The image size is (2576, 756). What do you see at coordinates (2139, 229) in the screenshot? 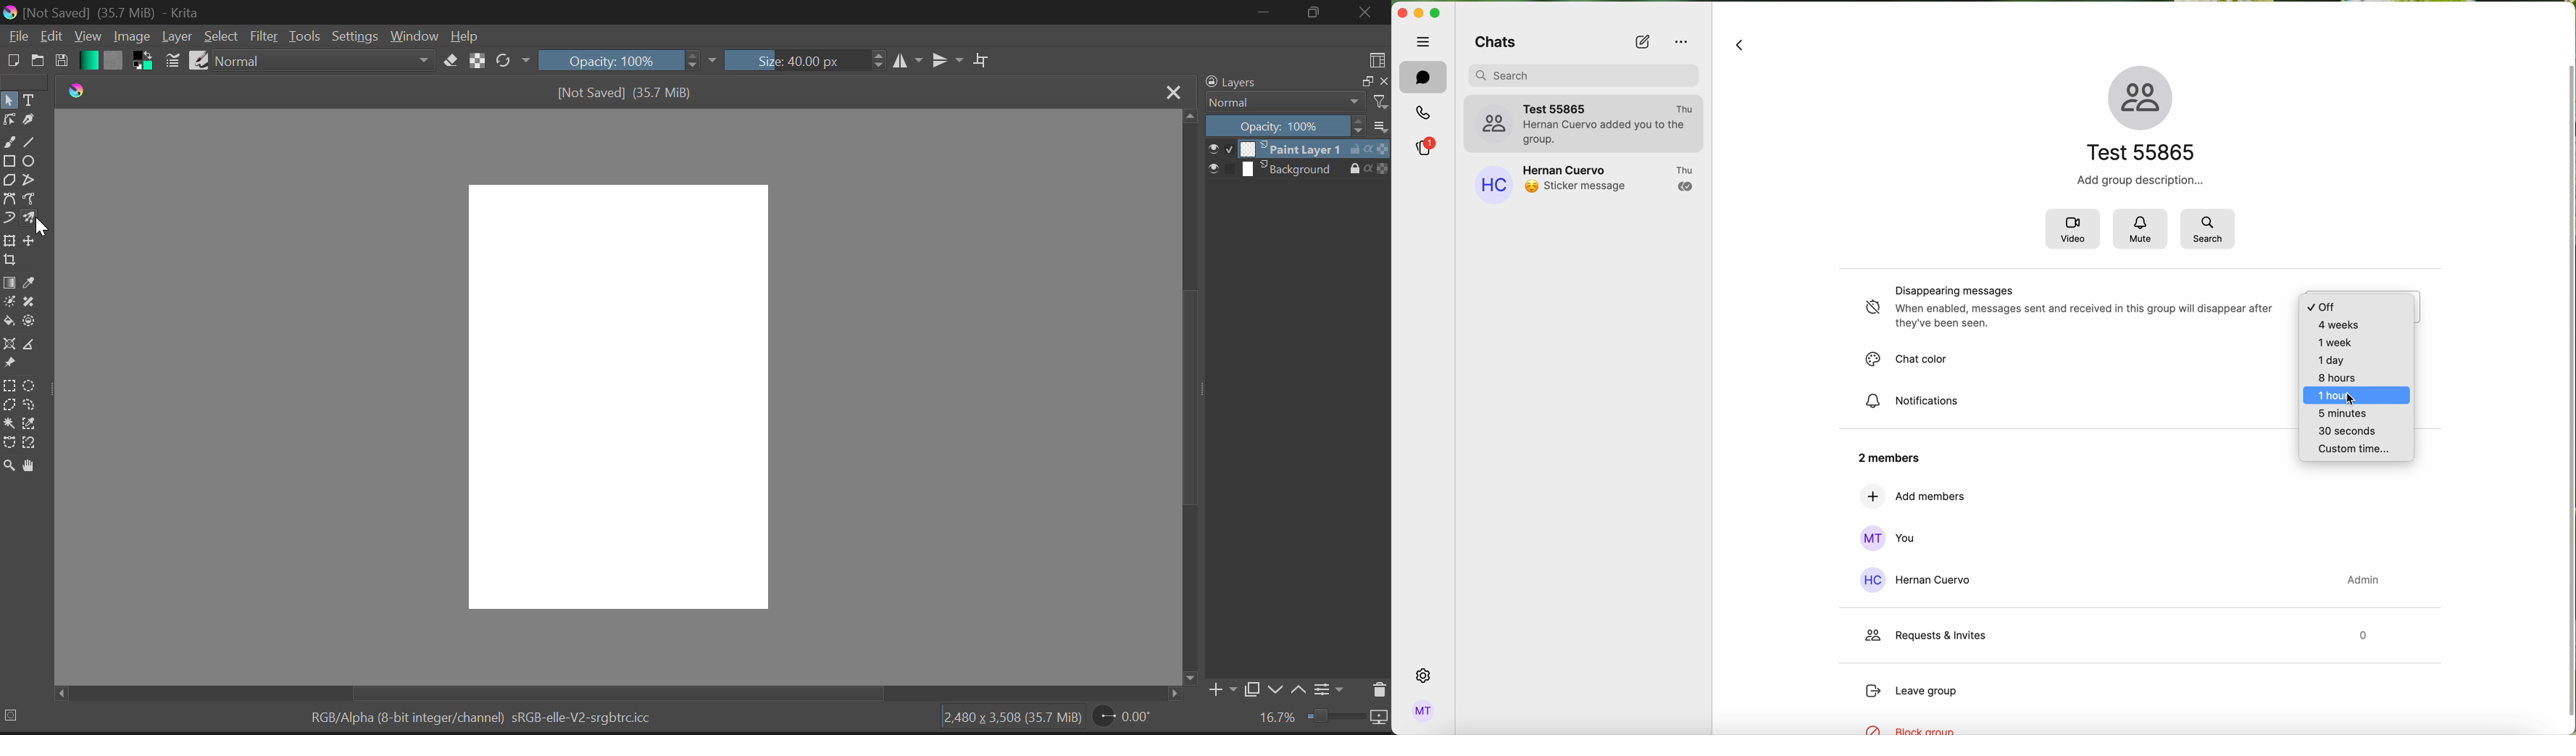
I see `mute` at bounding box center [2139, 229].